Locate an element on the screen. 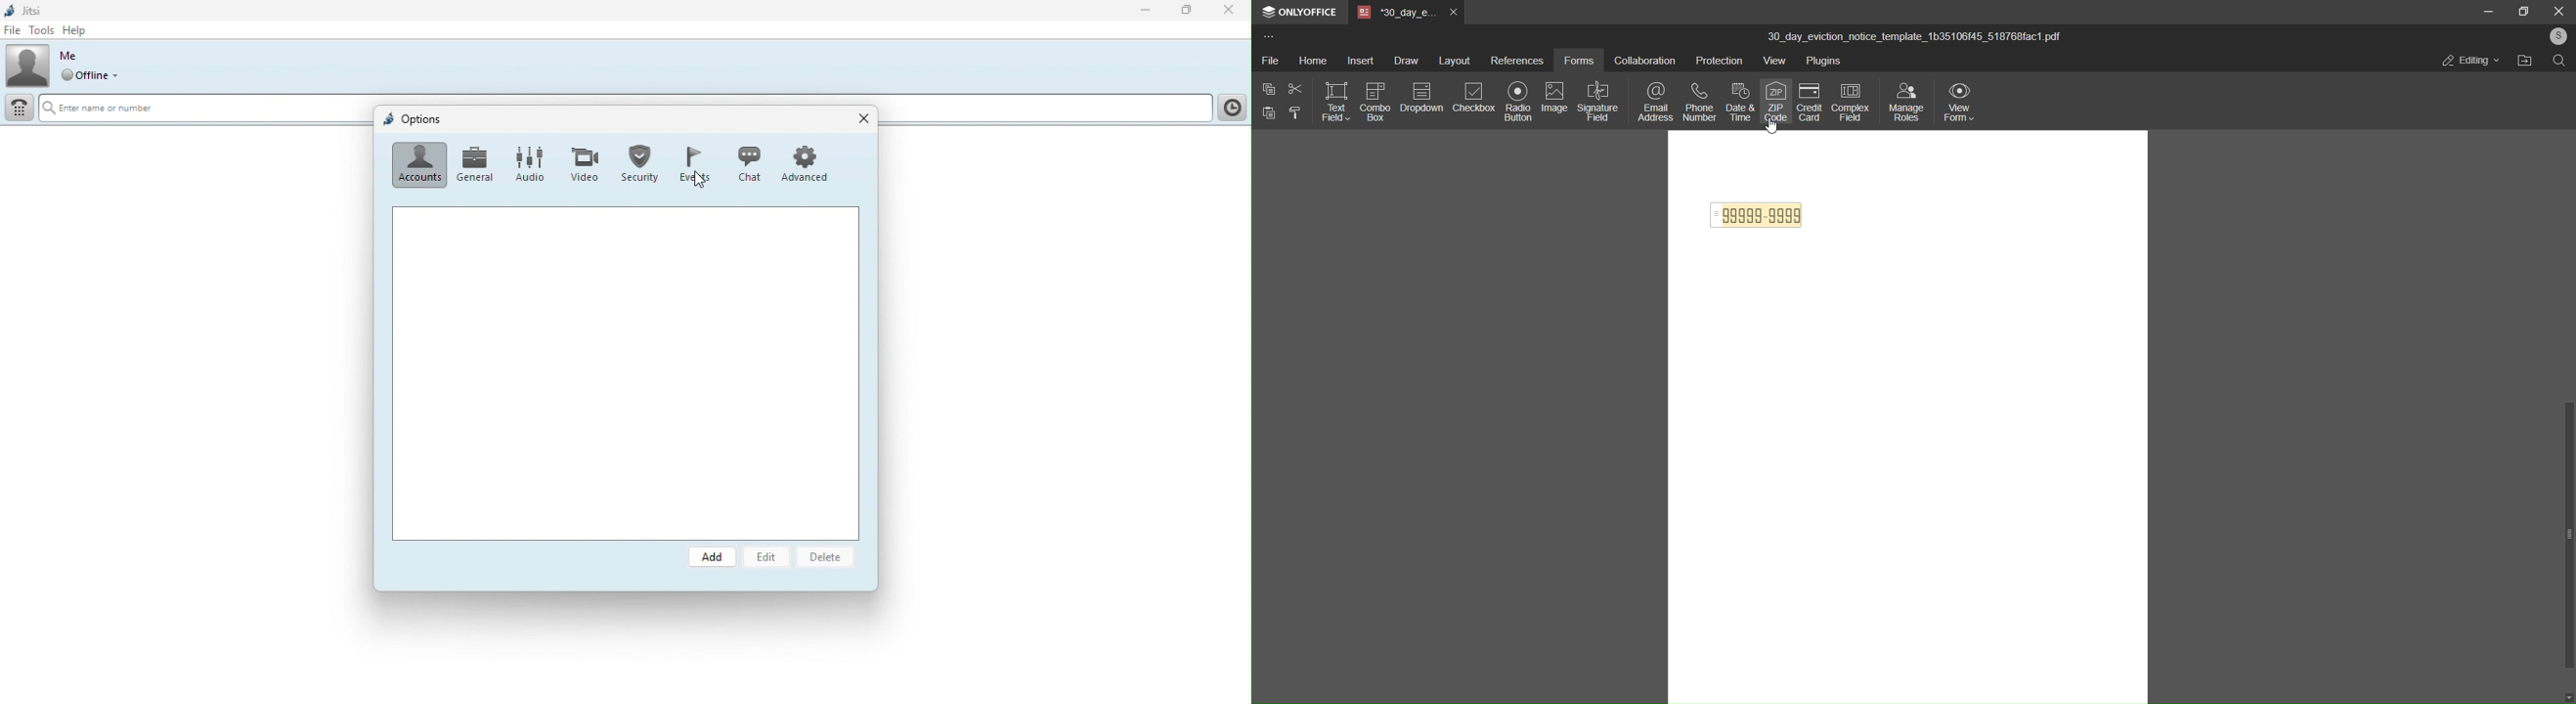 Image resolution: width=2576 pixels, height=728 pixels. more is located at coordinates (1267, 35).